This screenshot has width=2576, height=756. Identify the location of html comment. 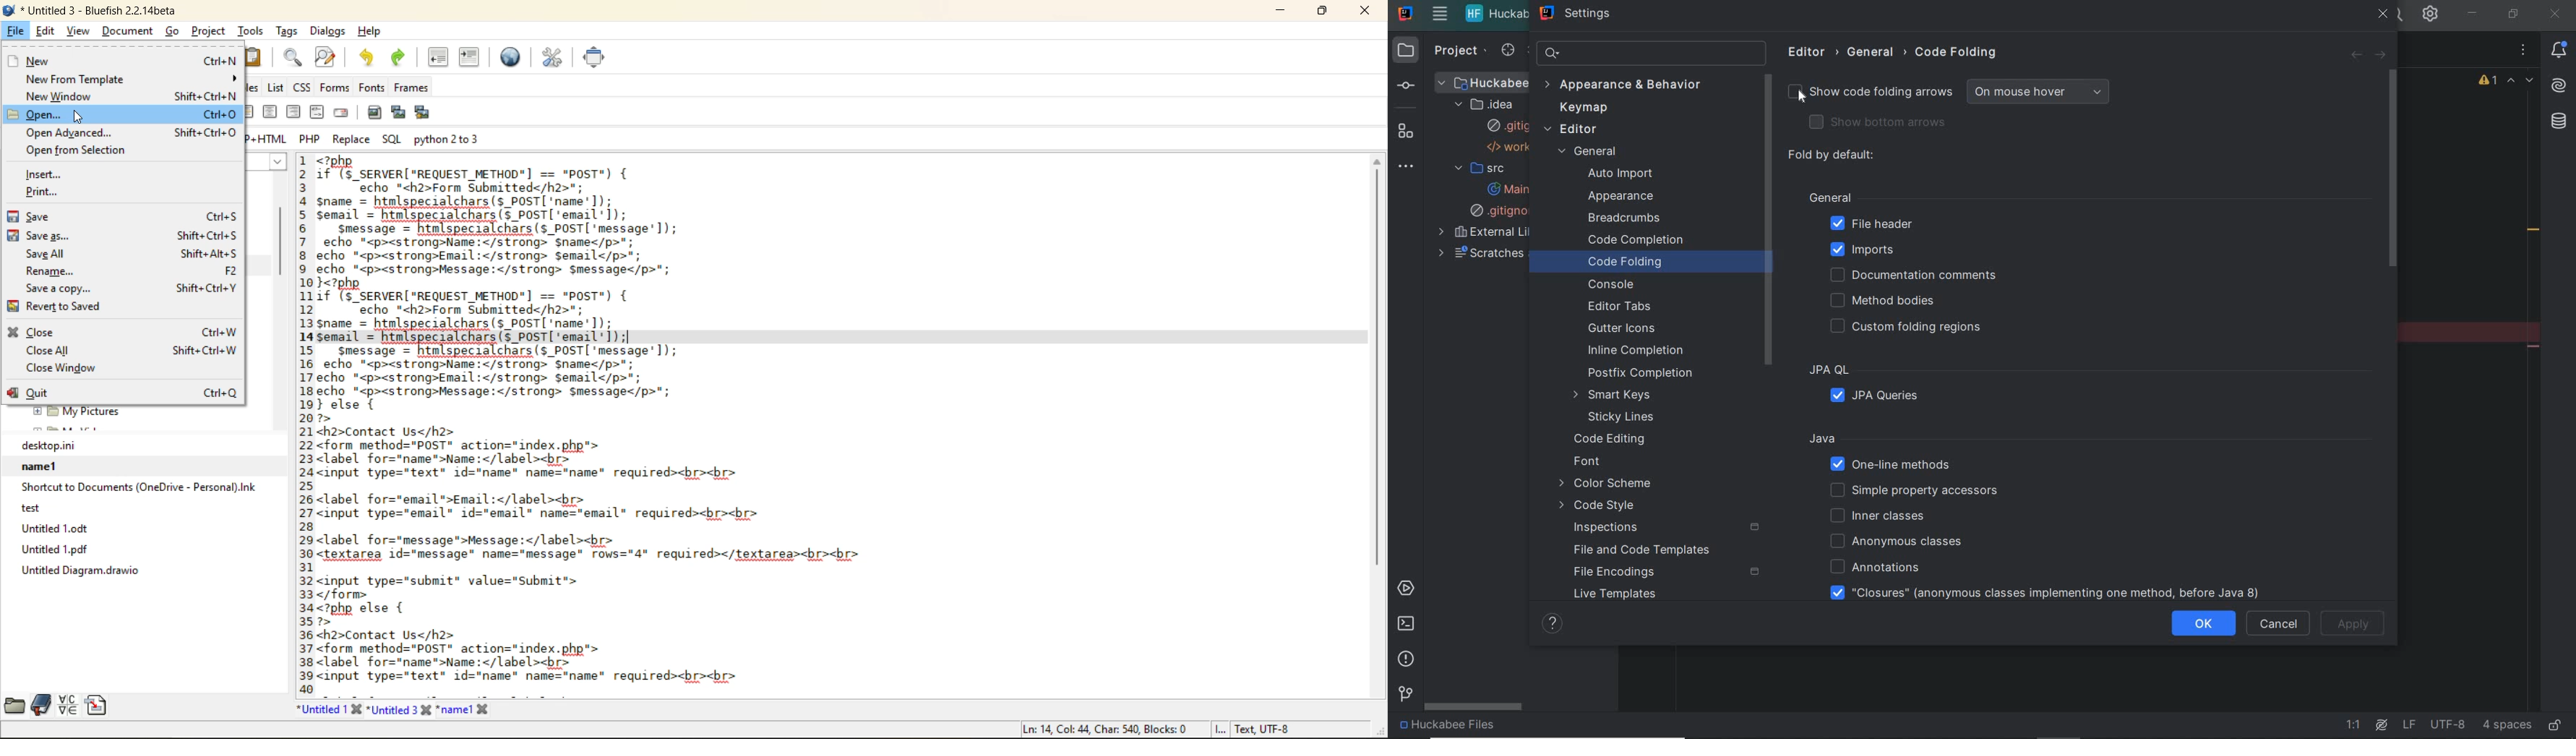
(317, 112).